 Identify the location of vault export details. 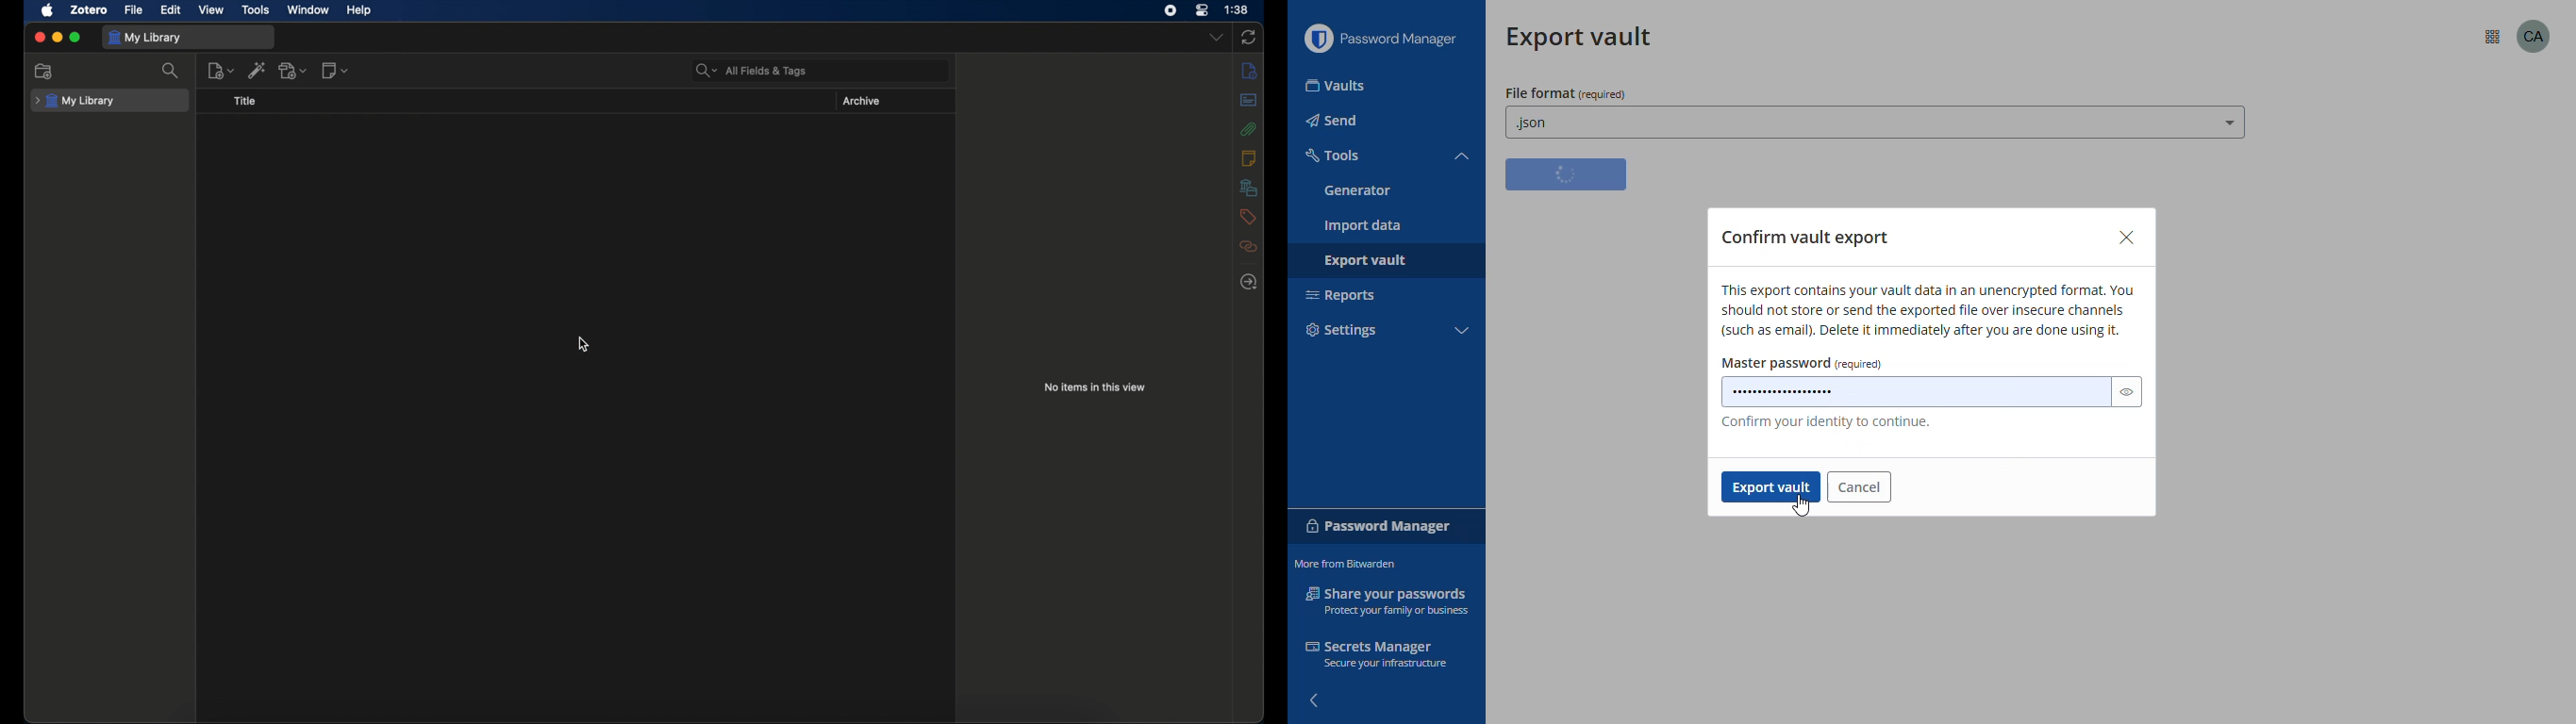
(1928, 310).